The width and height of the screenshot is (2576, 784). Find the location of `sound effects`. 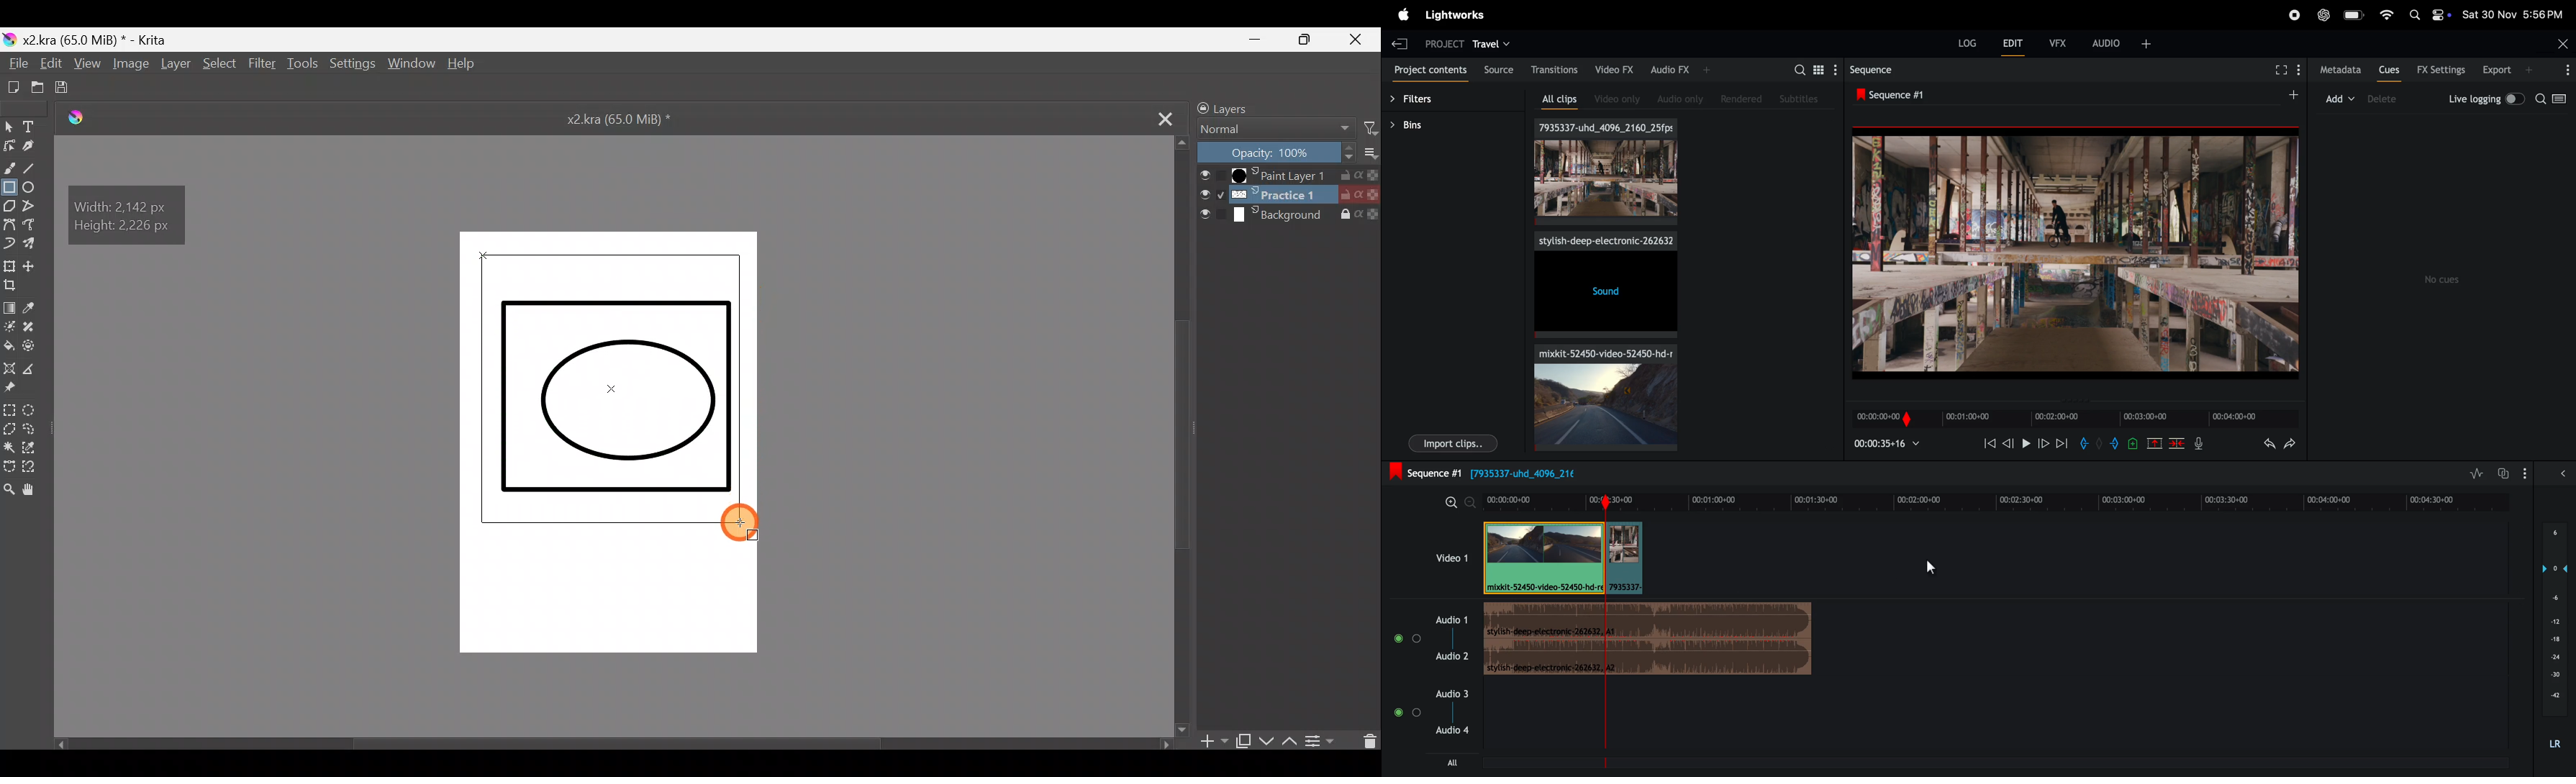

sound effects is located at coordinates (1604, 285).